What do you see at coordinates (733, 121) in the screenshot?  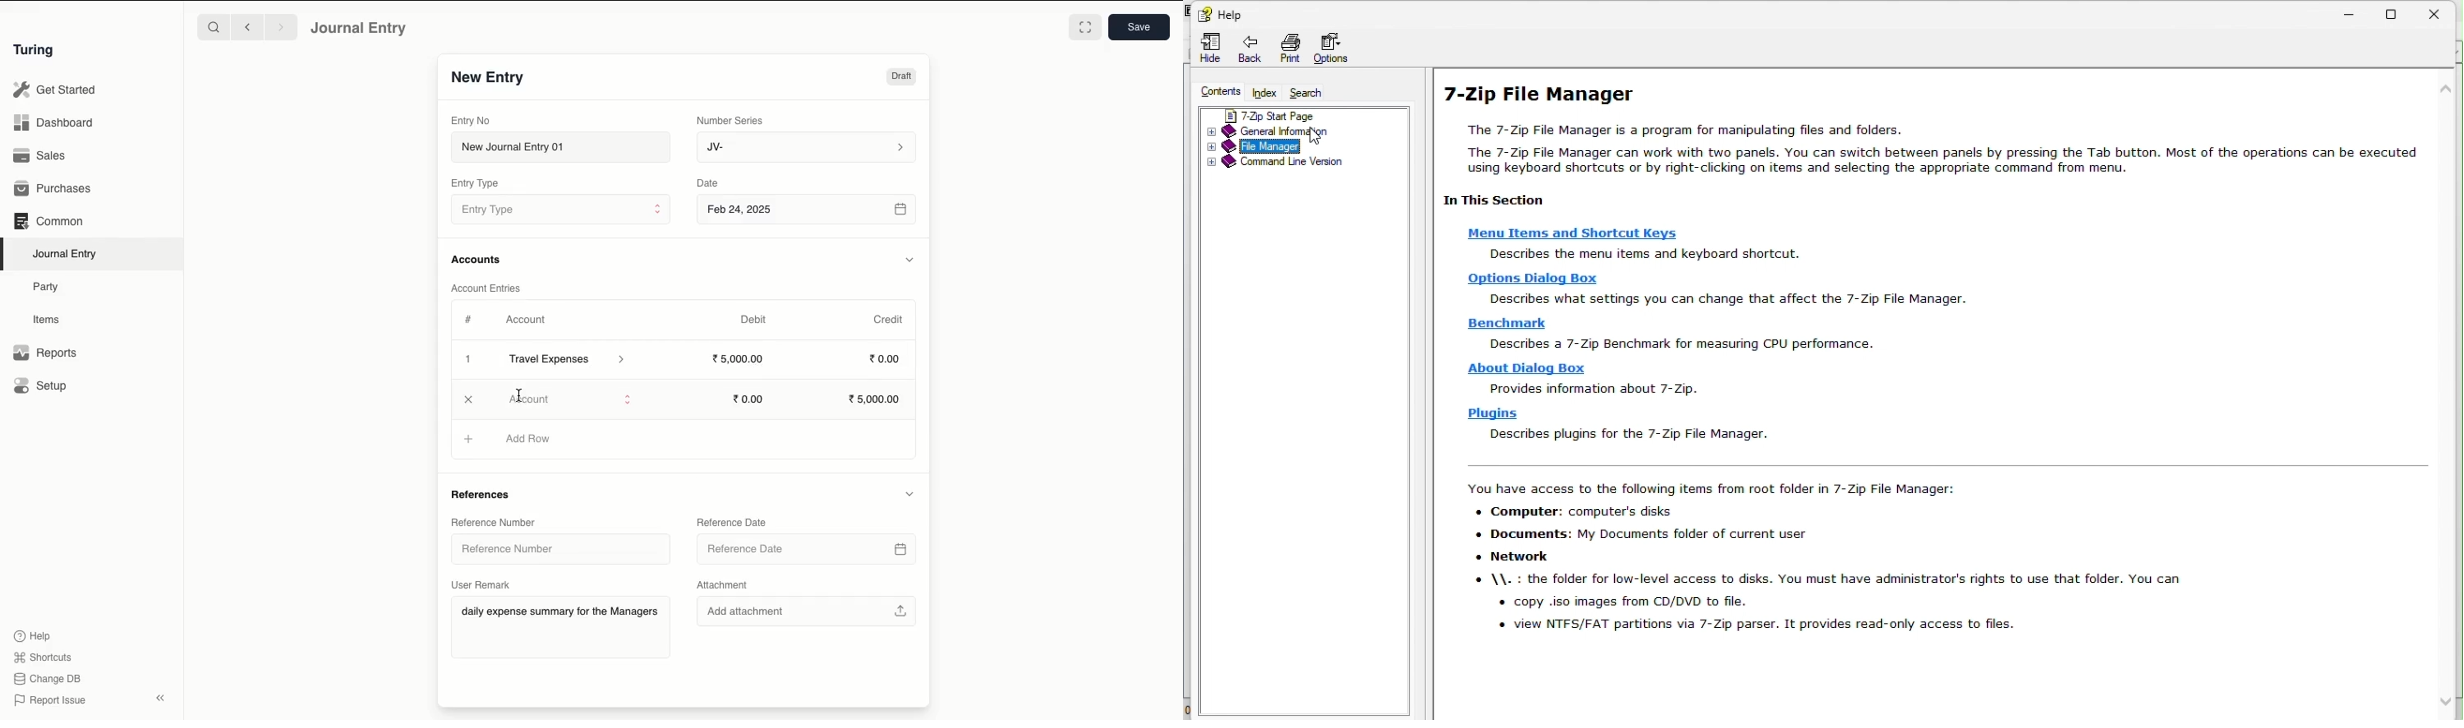 I see `Number Series` at bounding box center [733, 121].